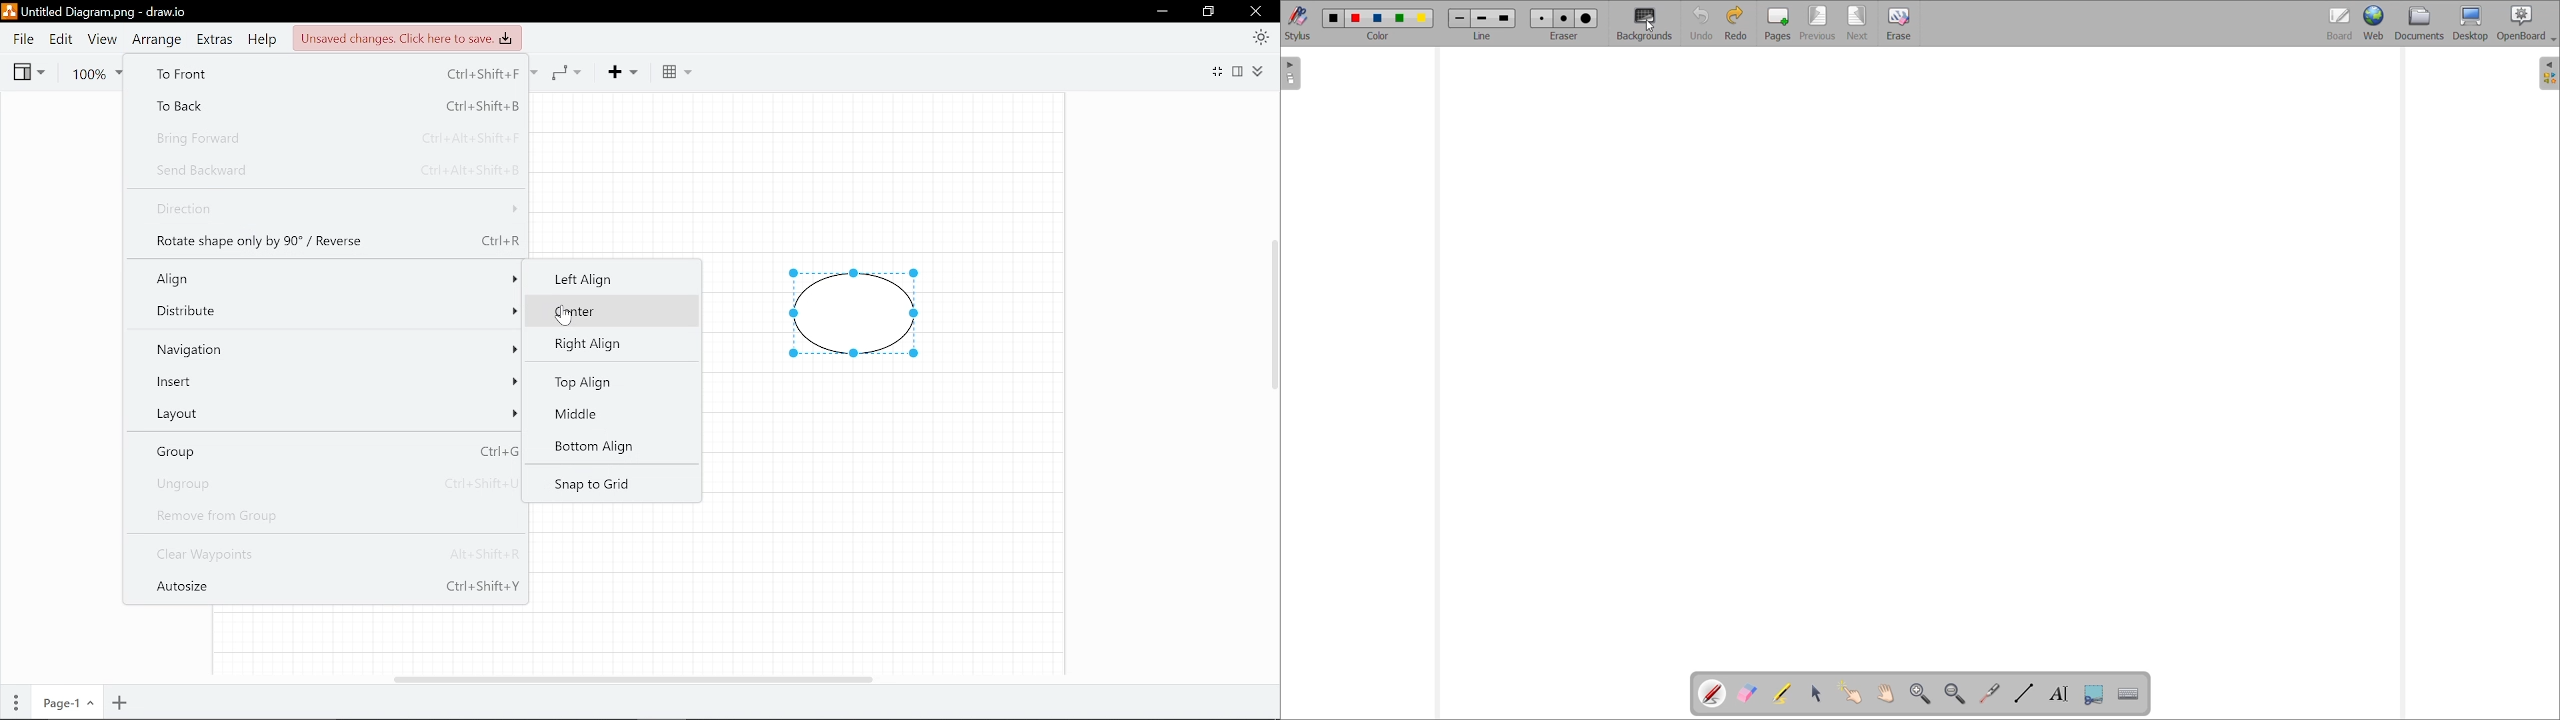  I want to click on Left align, so click(608, 277).